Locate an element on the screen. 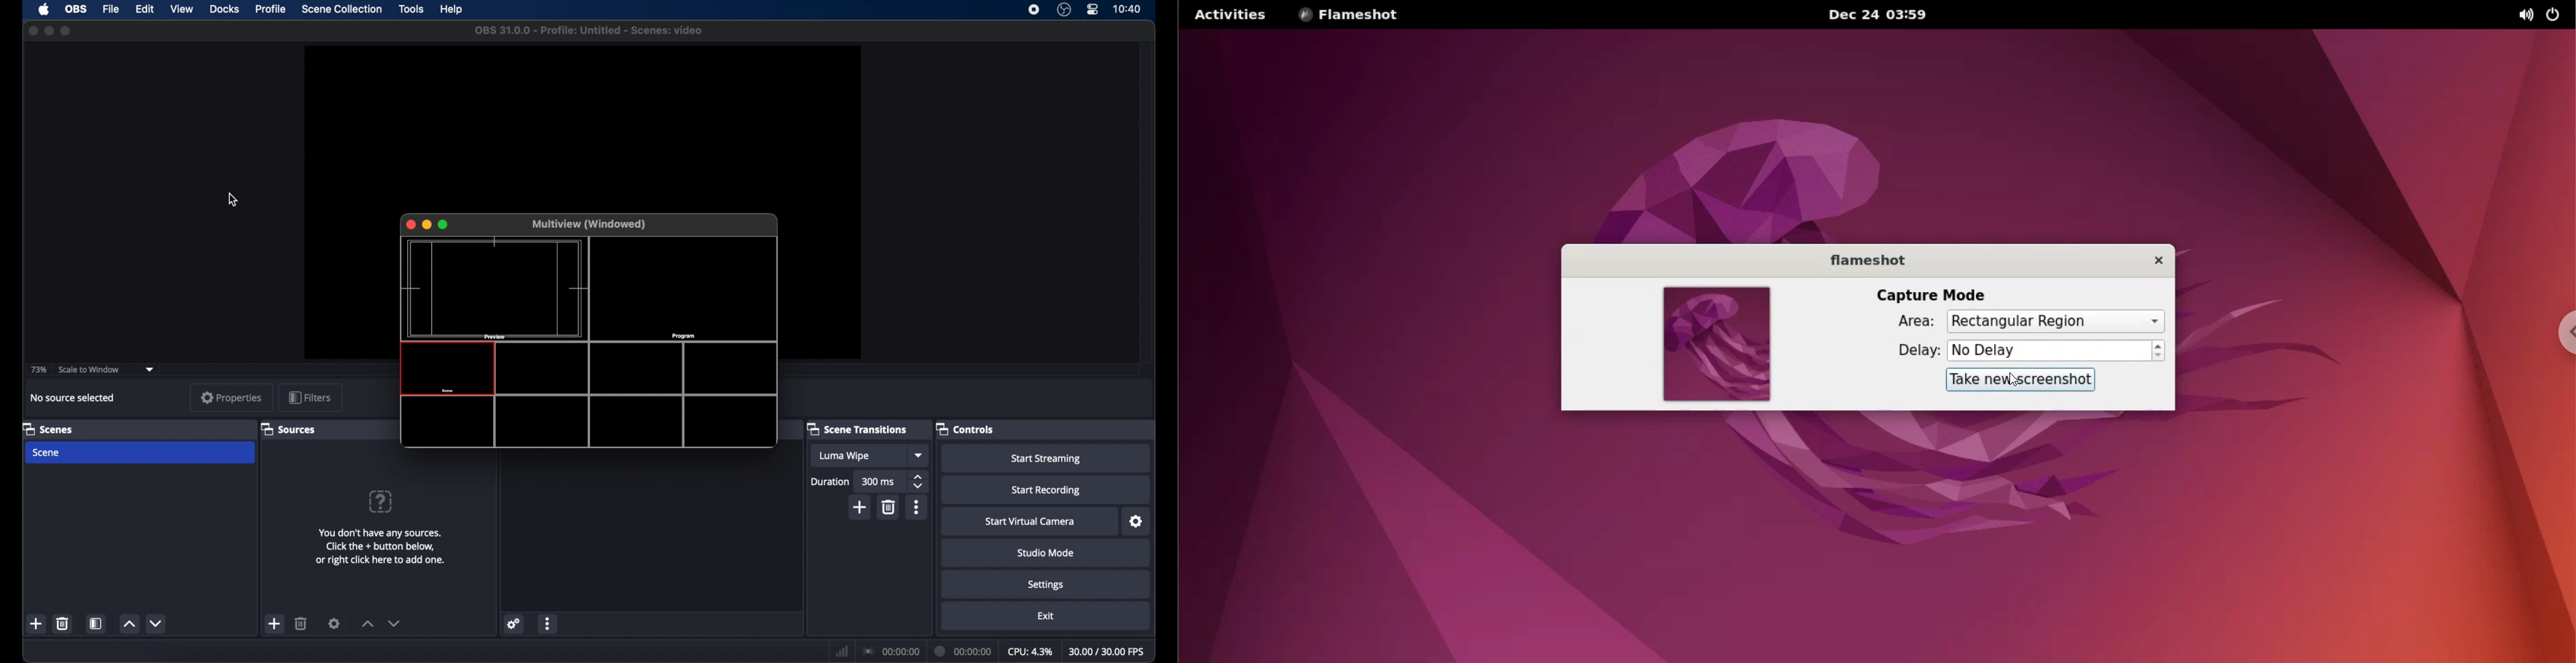 The image size is (2576, 672). more options is located at coordinates (917, 507).